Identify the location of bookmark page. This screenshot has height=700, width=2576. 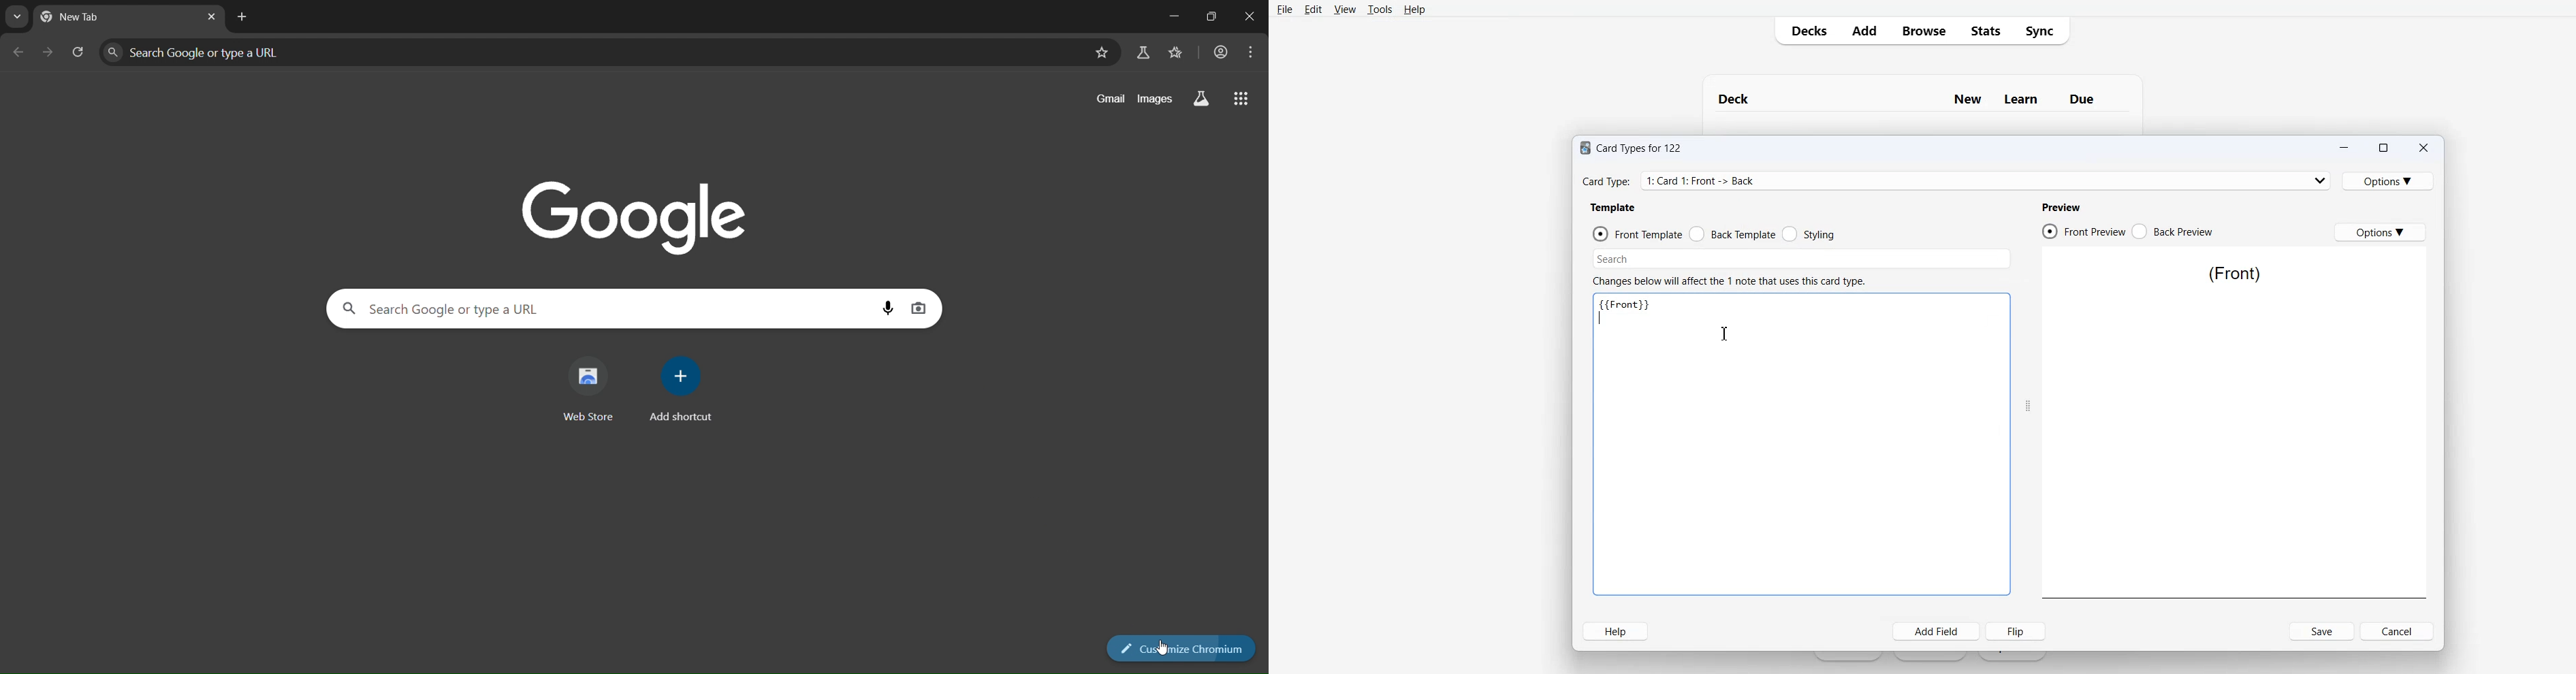
(1102, 54).